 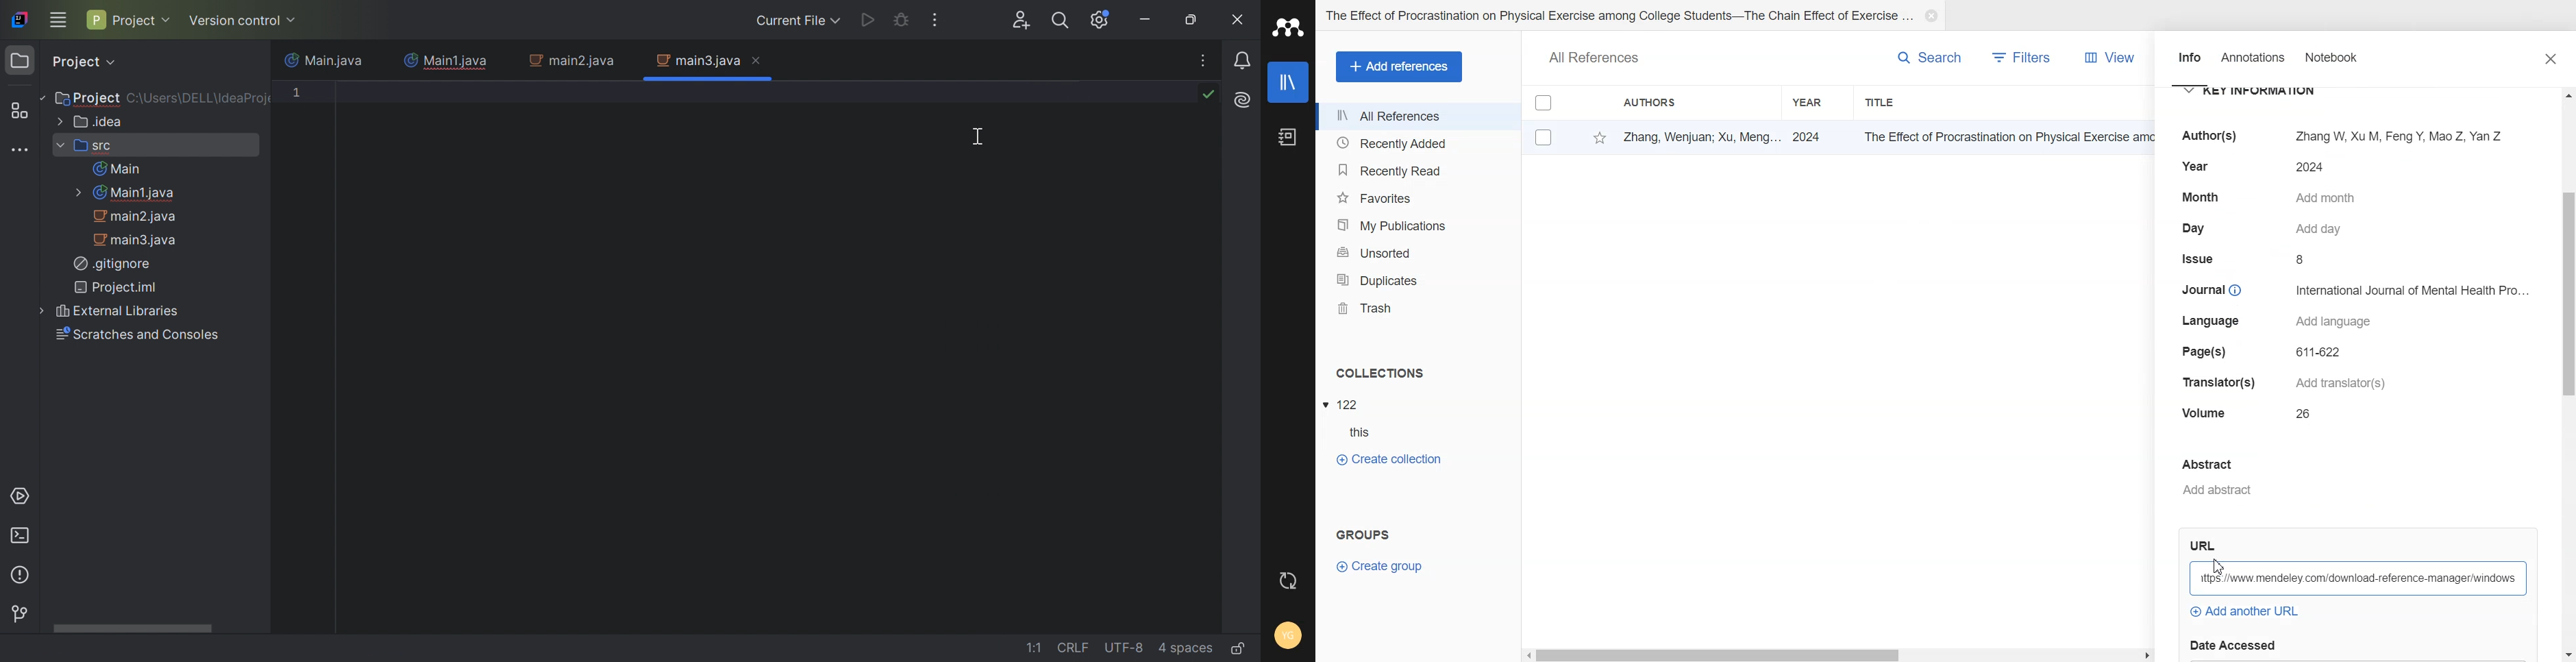 What do you see at coordinates (2360, 578) in the screenshot?
I see `https://www.mendeley.com/download-reference-manager/windows` at bounding box center [2360, 578].